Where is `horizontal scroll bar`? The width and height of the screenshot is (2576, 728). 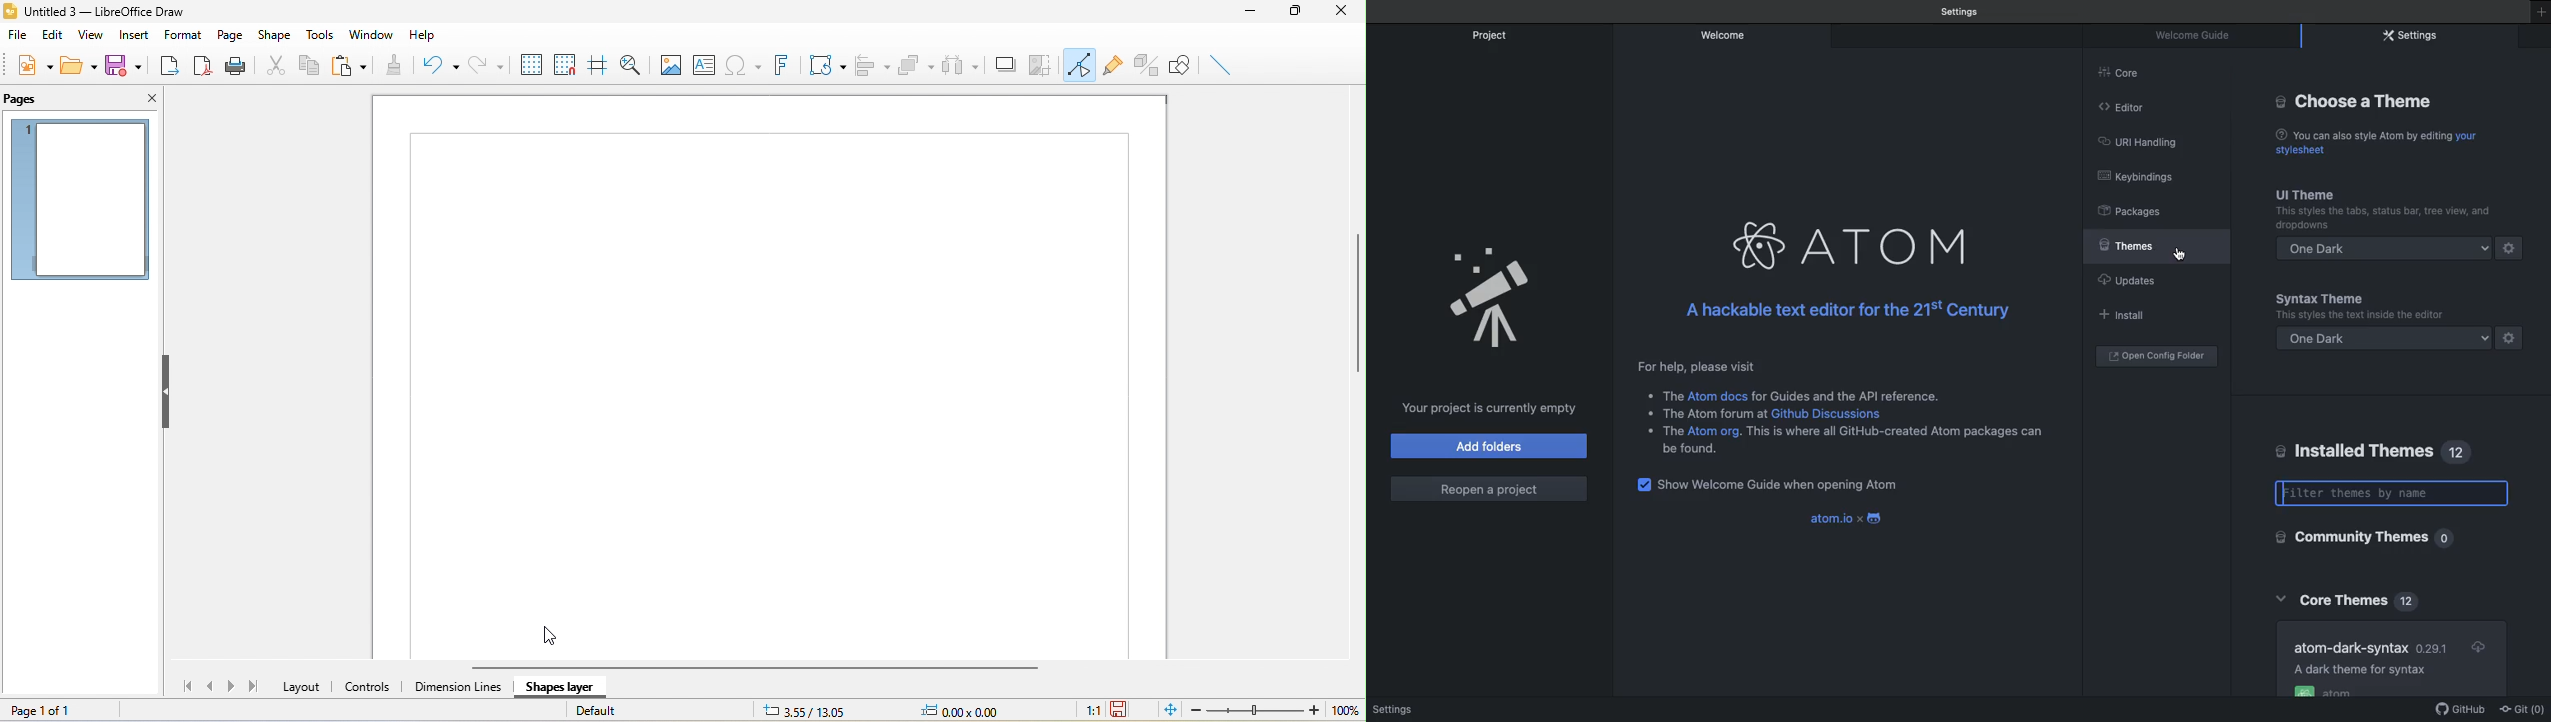
horizontal scroll bar is located at coordinates (765, 666).